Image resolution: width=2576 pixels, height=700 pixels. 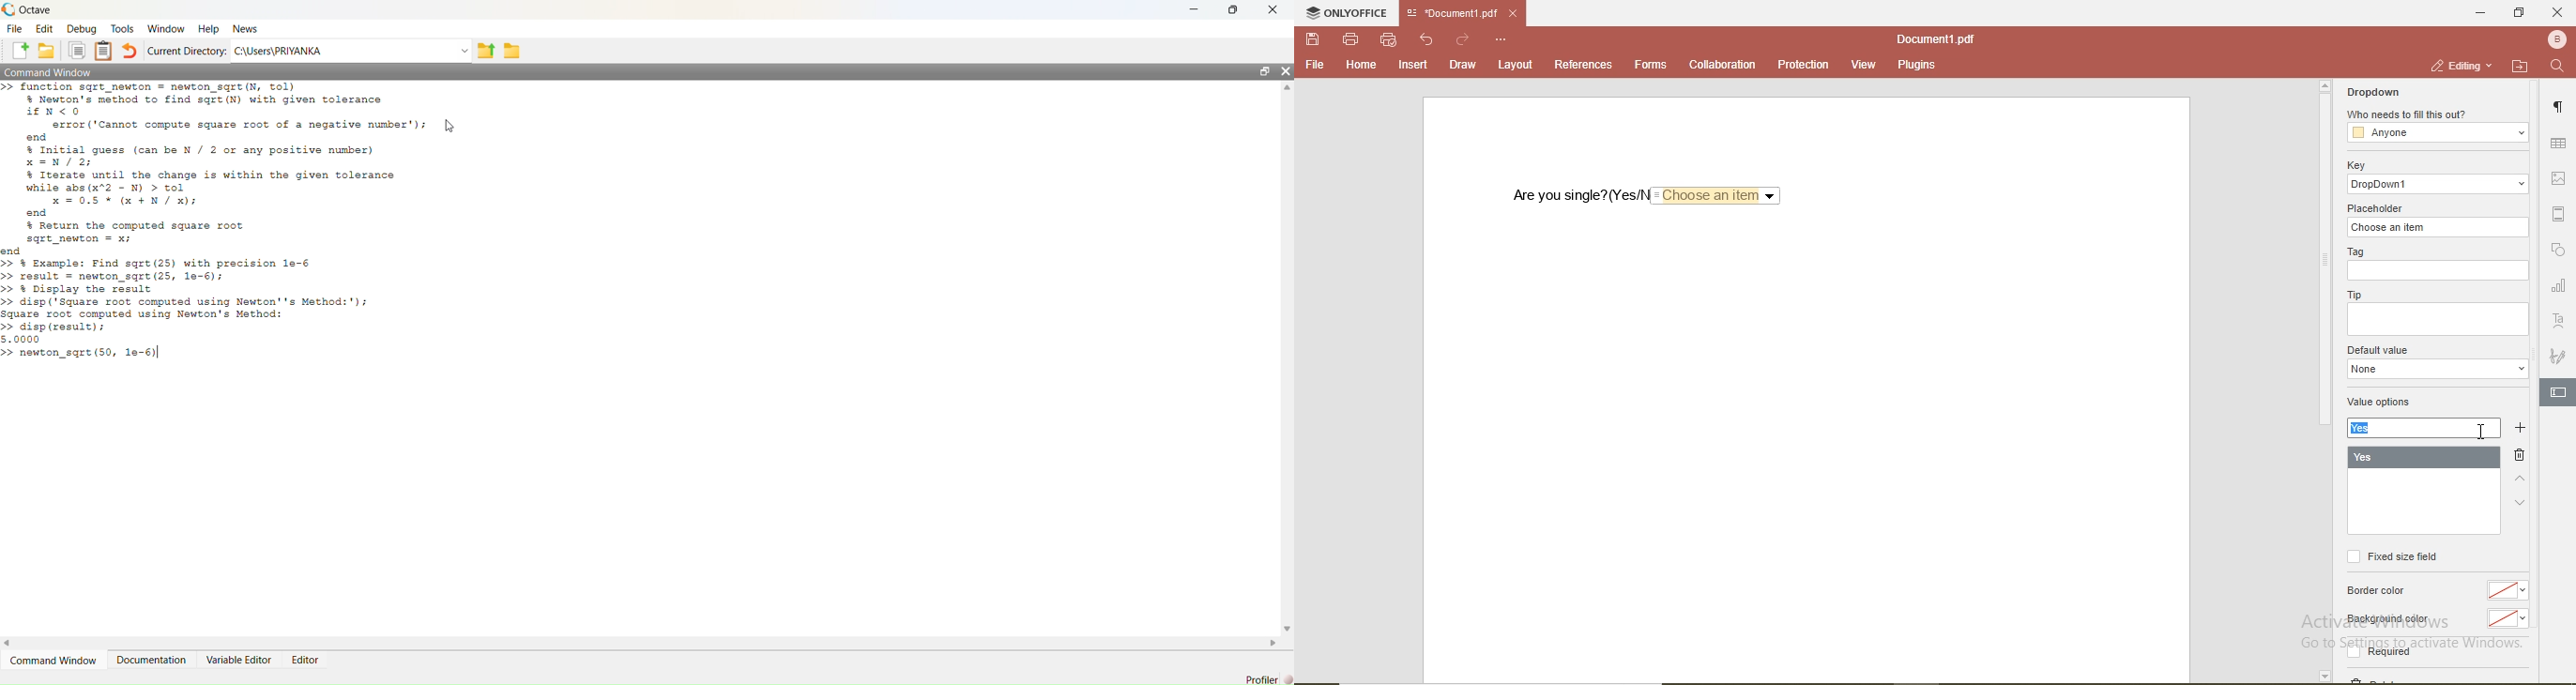 I want to click on border color, so click(x=2377, y=593).